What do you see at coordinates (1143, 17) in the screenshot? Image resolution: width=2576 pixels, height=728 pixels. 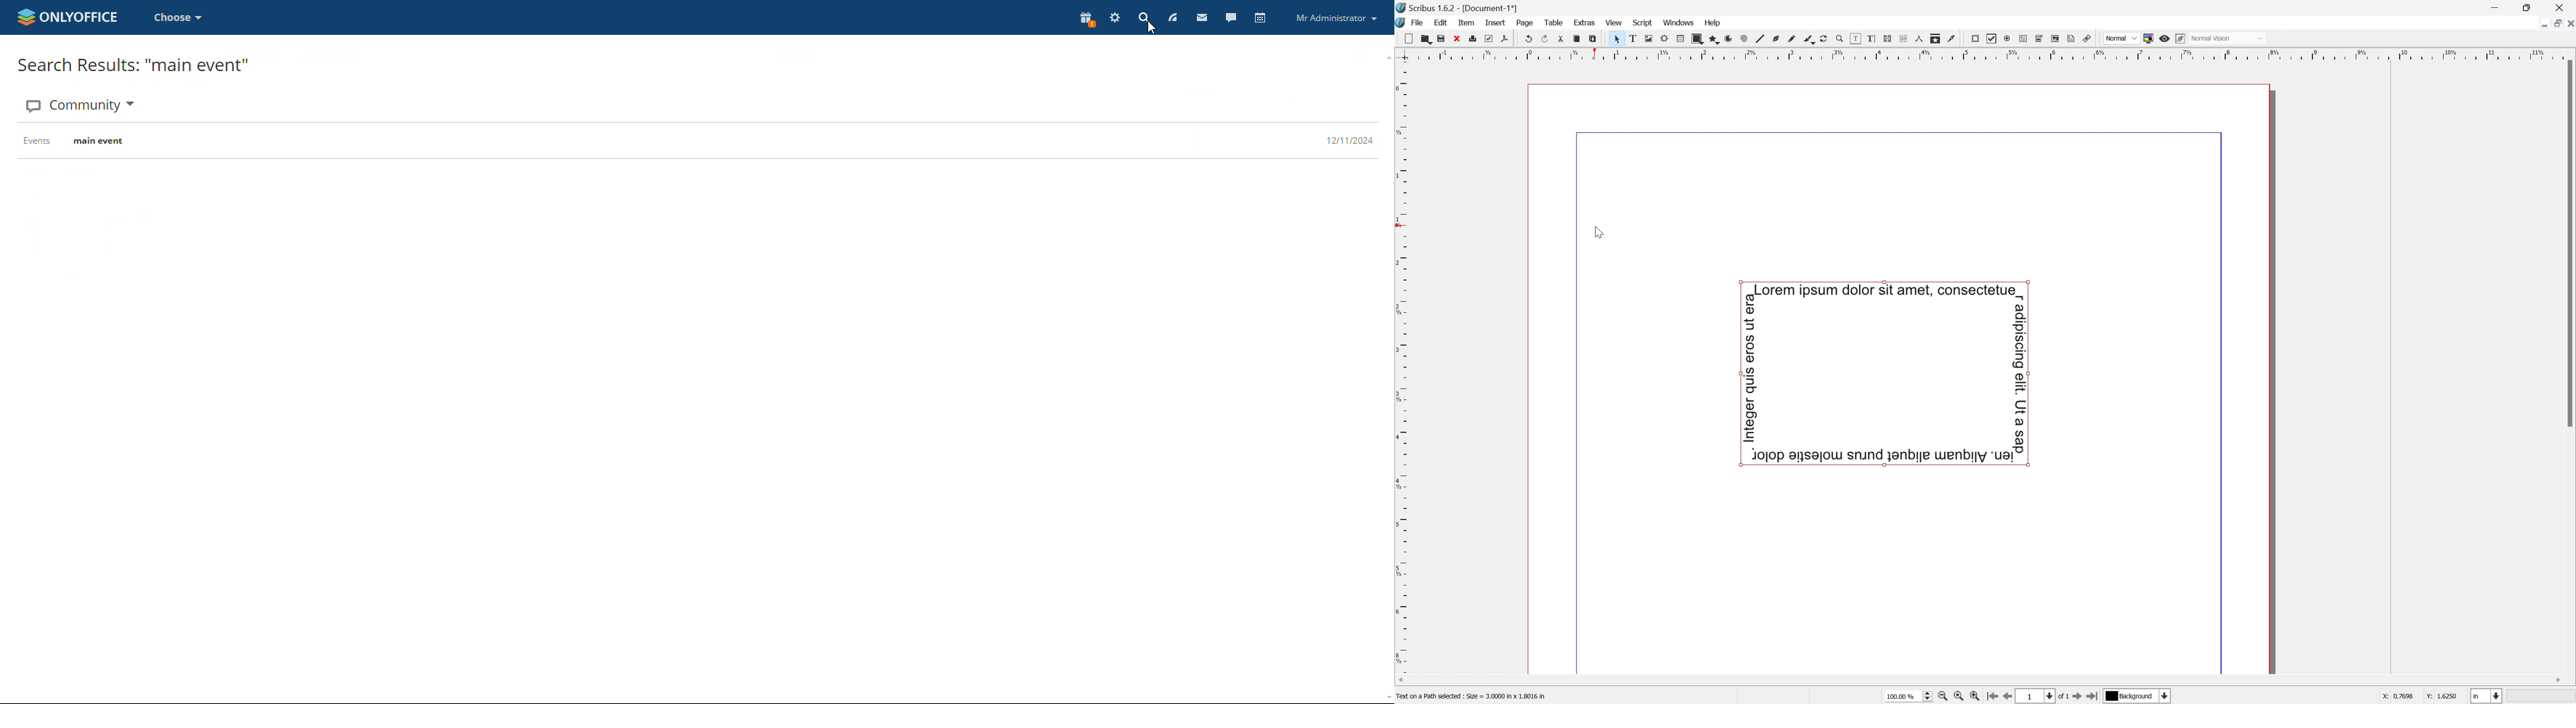 I see `search` at bounding box center [1143, 17].